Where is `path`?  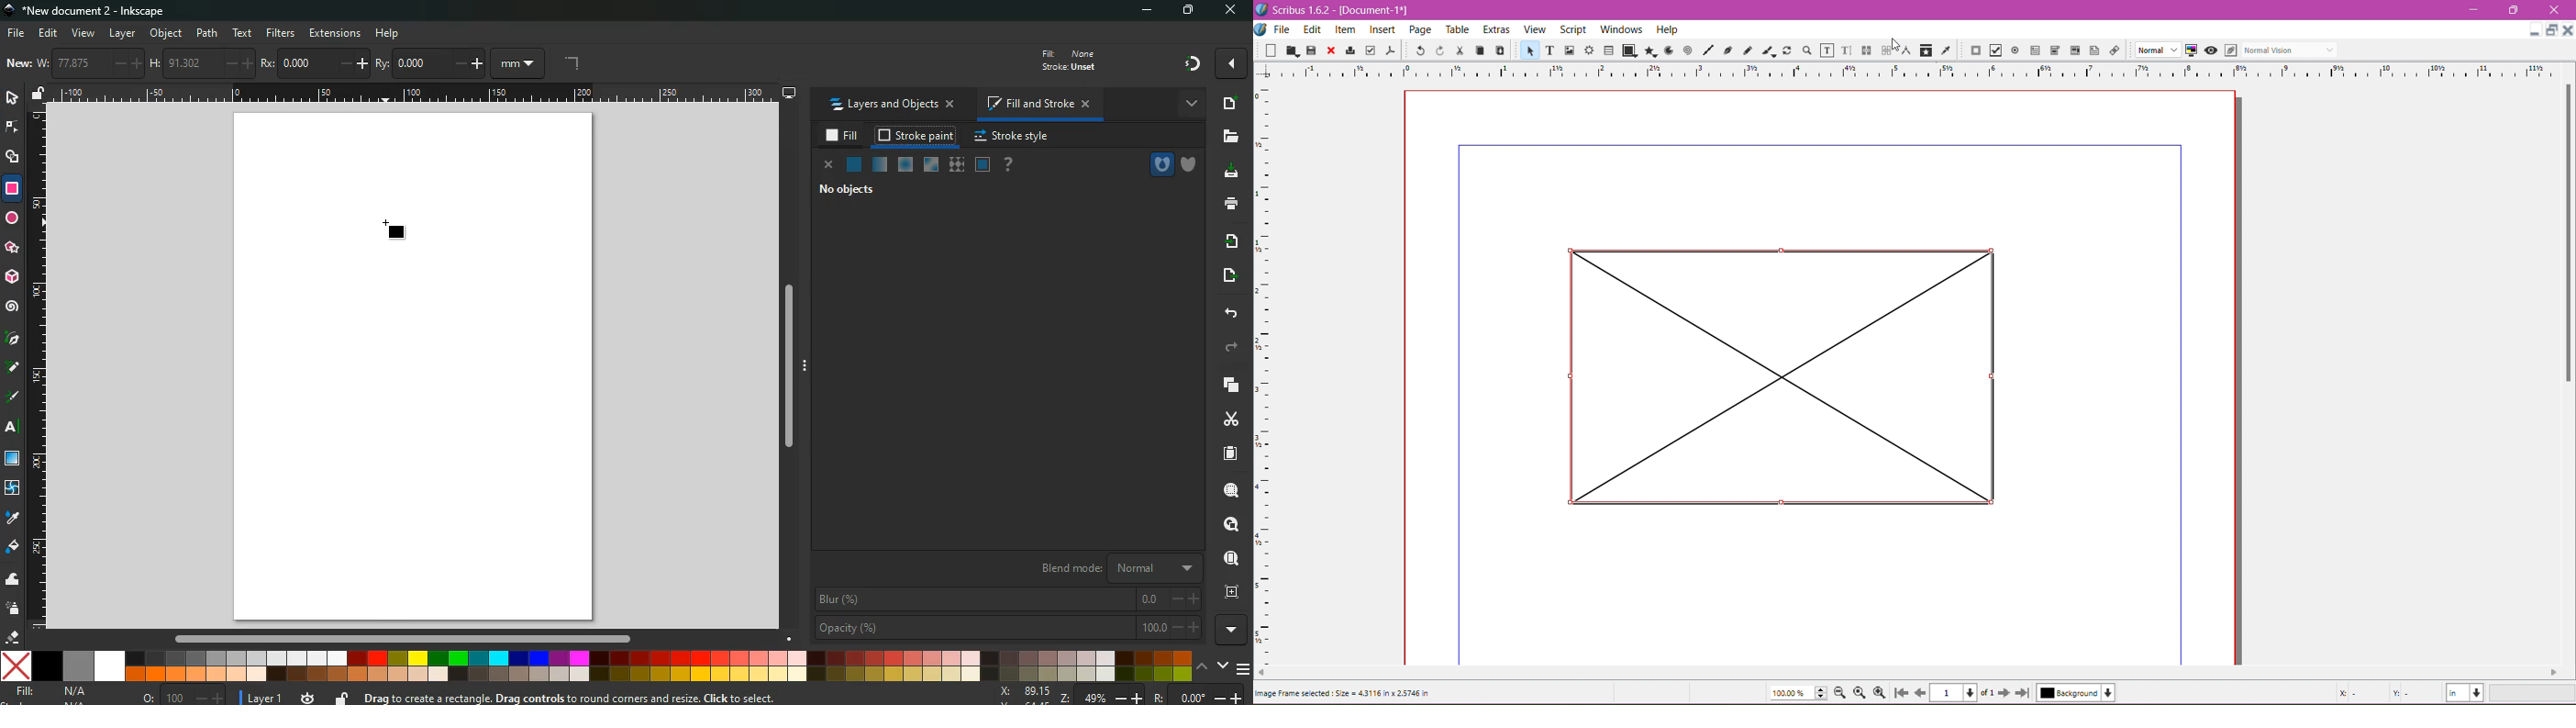
path is located at coordinates (209, 31).